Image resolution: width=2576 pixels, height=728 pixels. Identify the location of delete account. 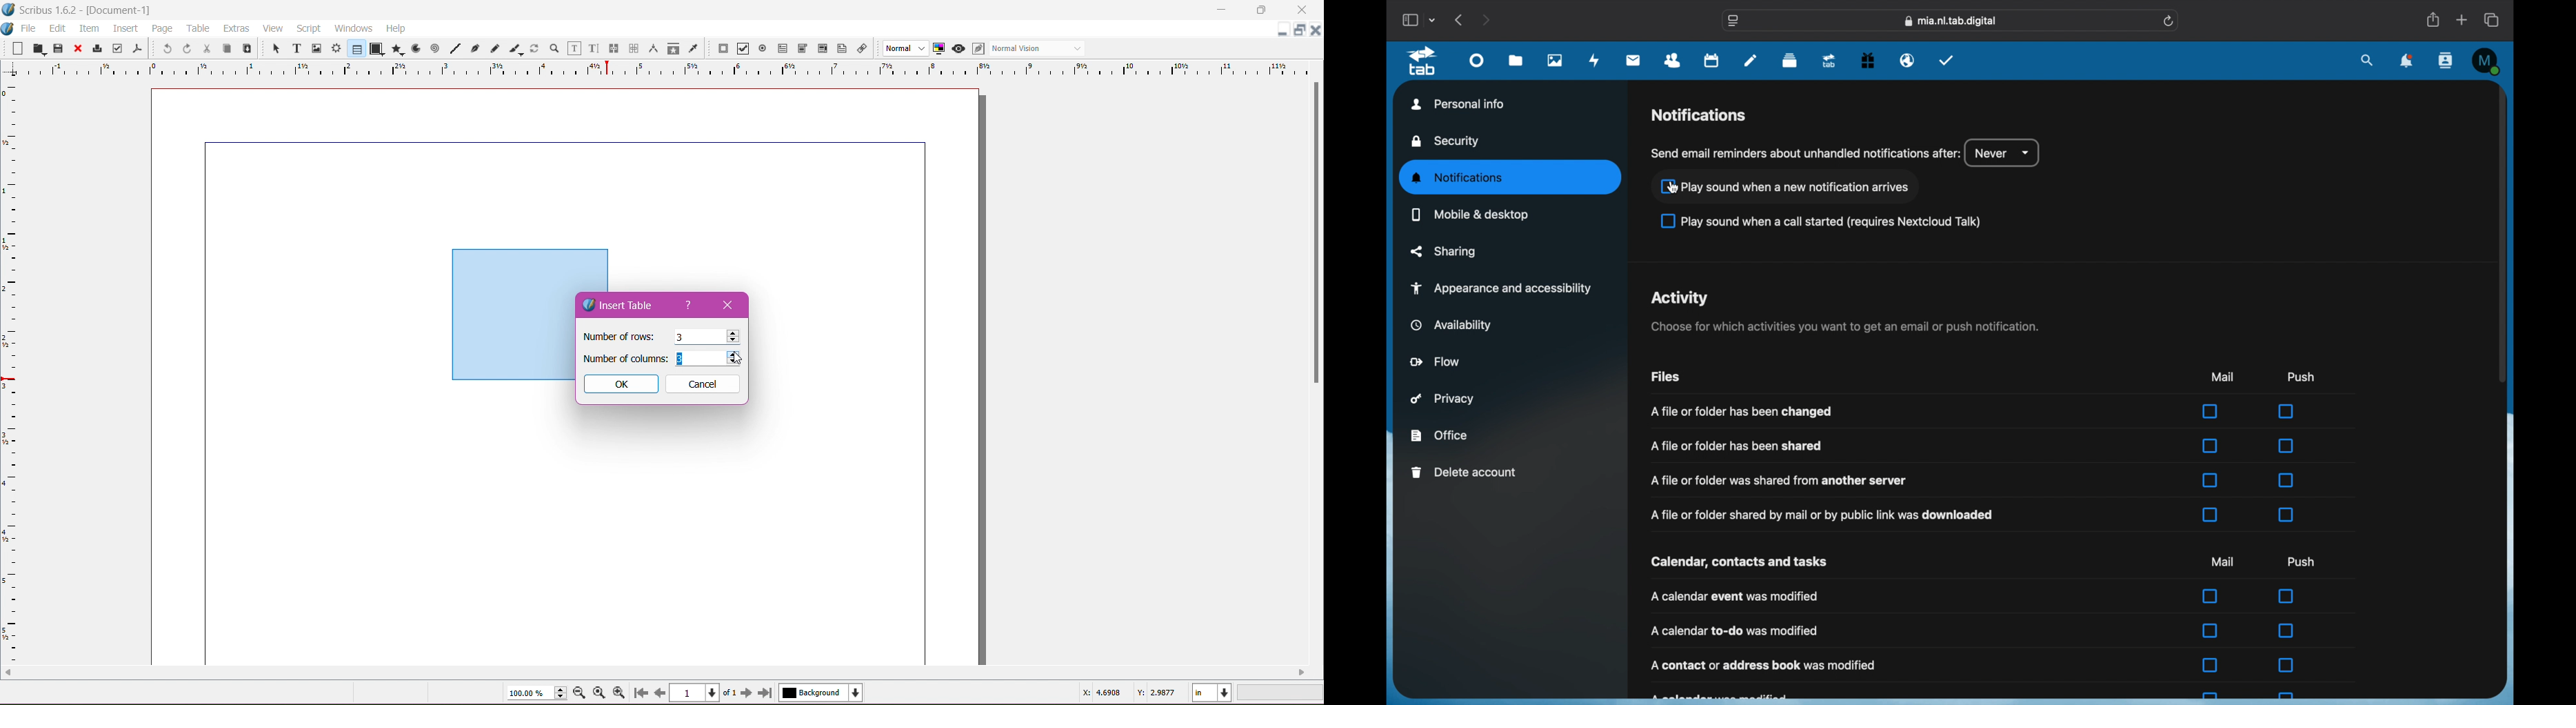
(1465, 473).